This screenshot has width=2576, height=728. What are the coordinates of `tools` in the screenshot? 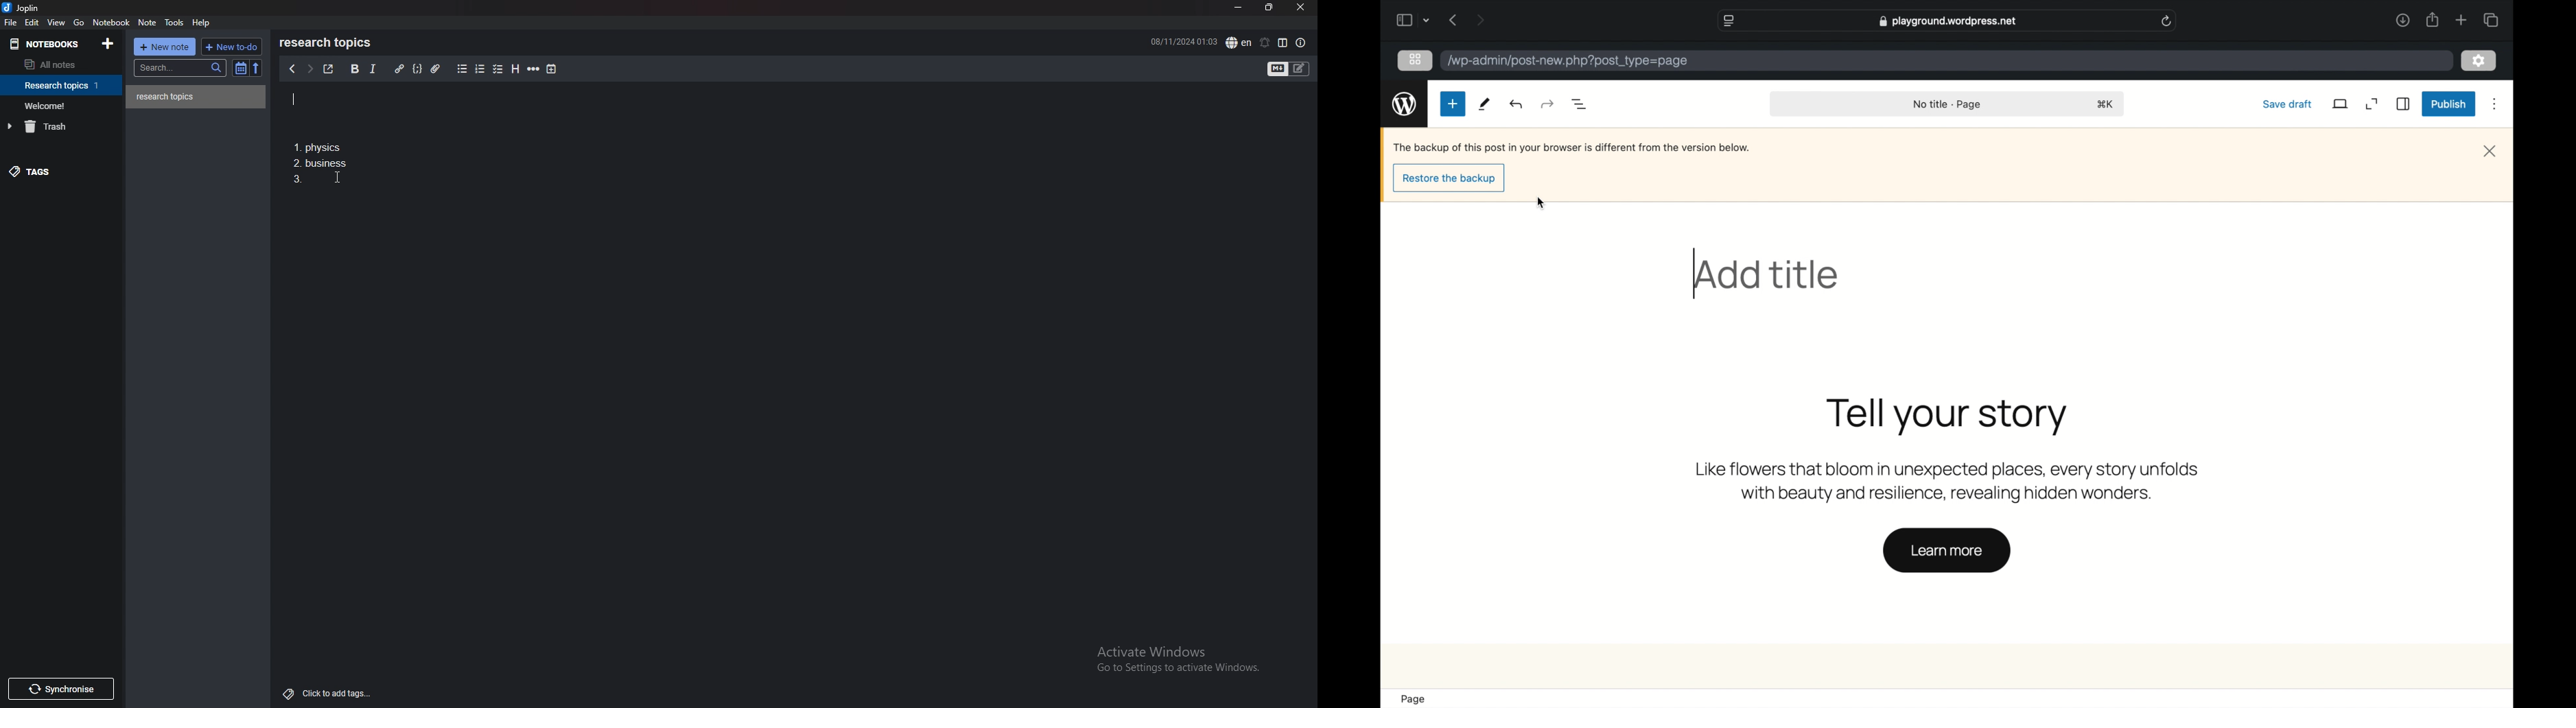 It's located at (174, 23).